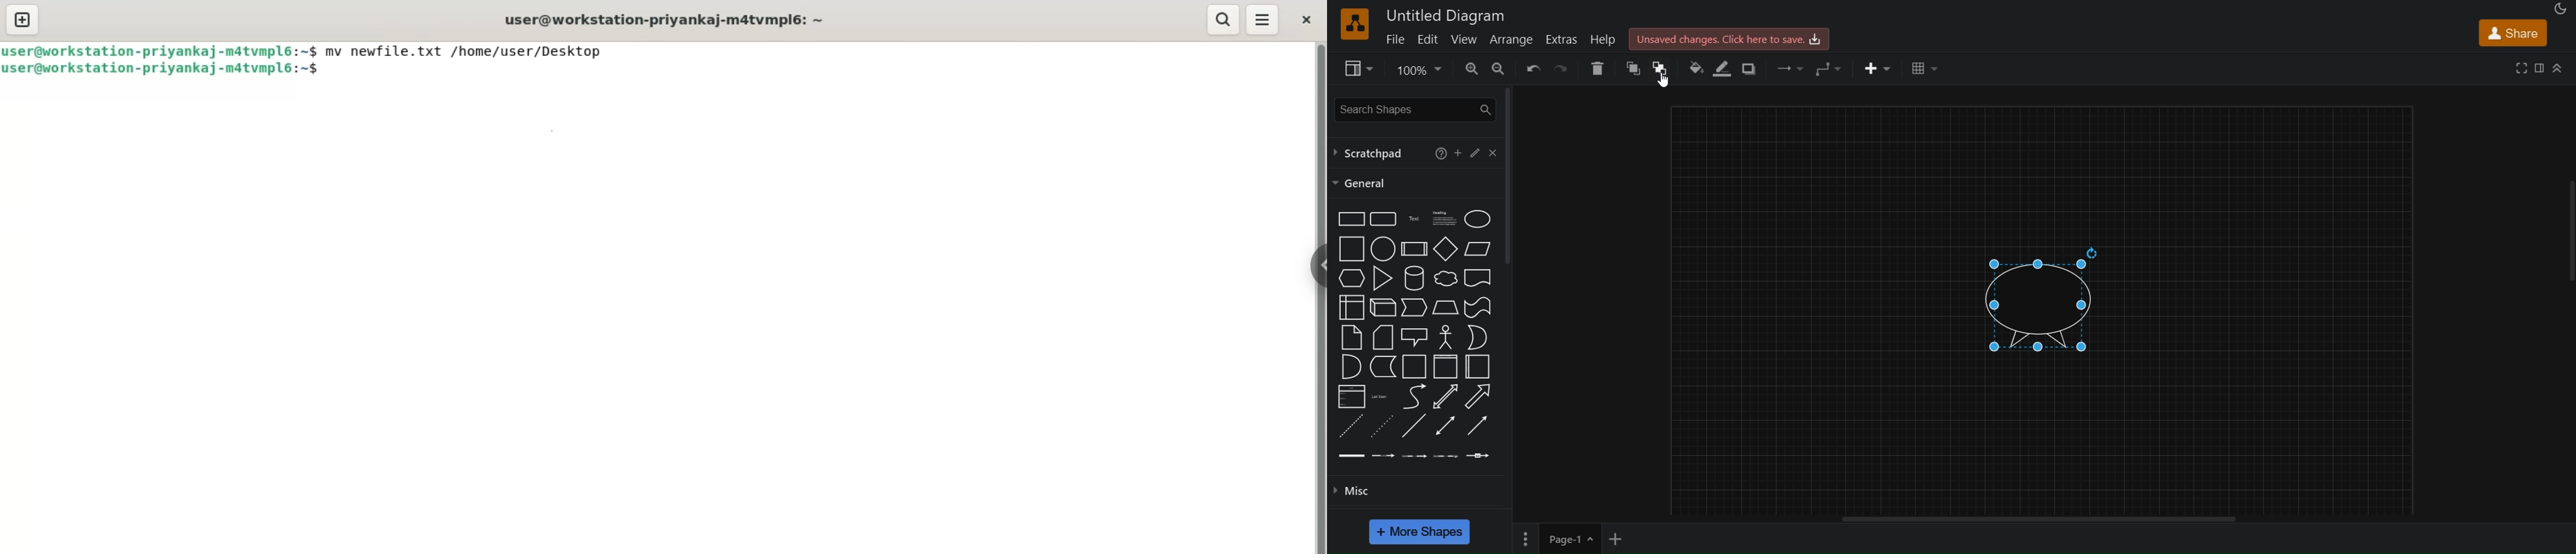  What do you see at coordinates (1415, 306) in the screenshot?
I see `step ` at bounding box center [1415, 306].